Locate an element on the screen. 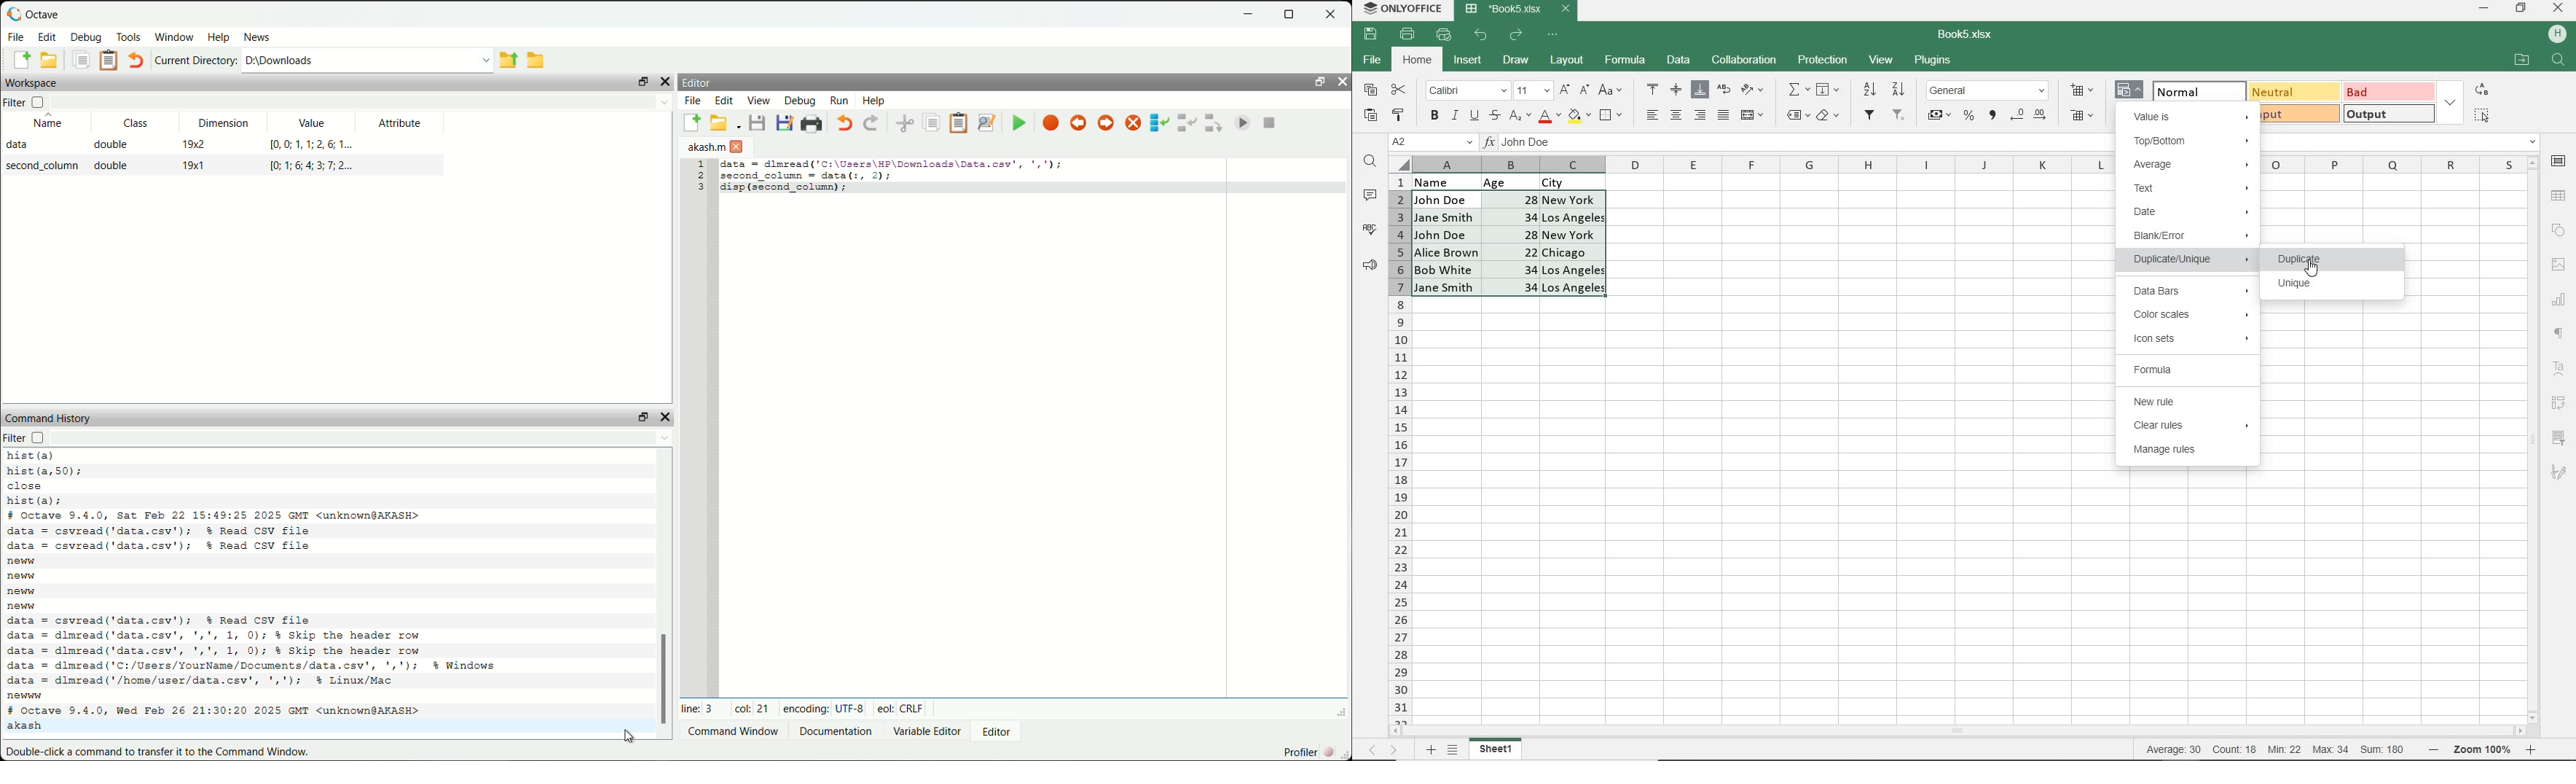 The width and height of the screenshot is (2576, 784). SCROLLBAR is located at coordinates (2535, 439).